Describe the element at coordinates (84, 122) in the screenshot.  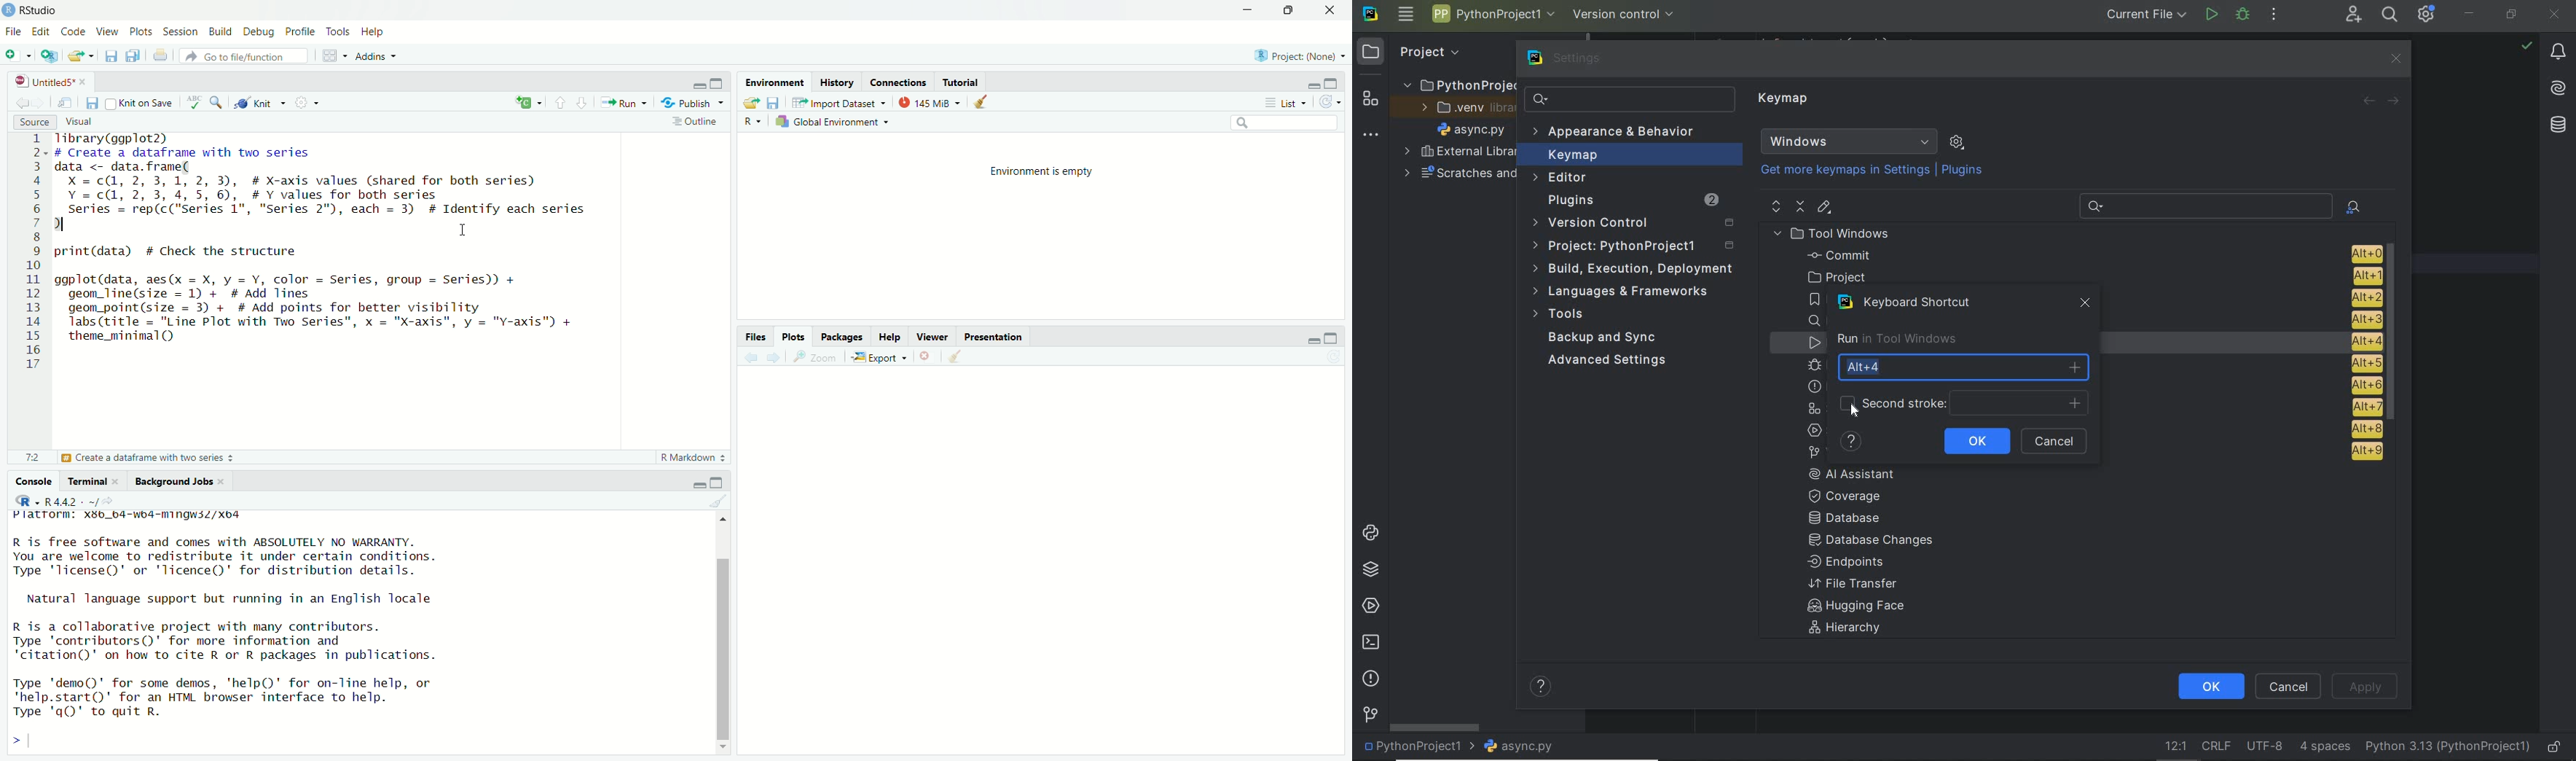
I see `Visual` at that location.